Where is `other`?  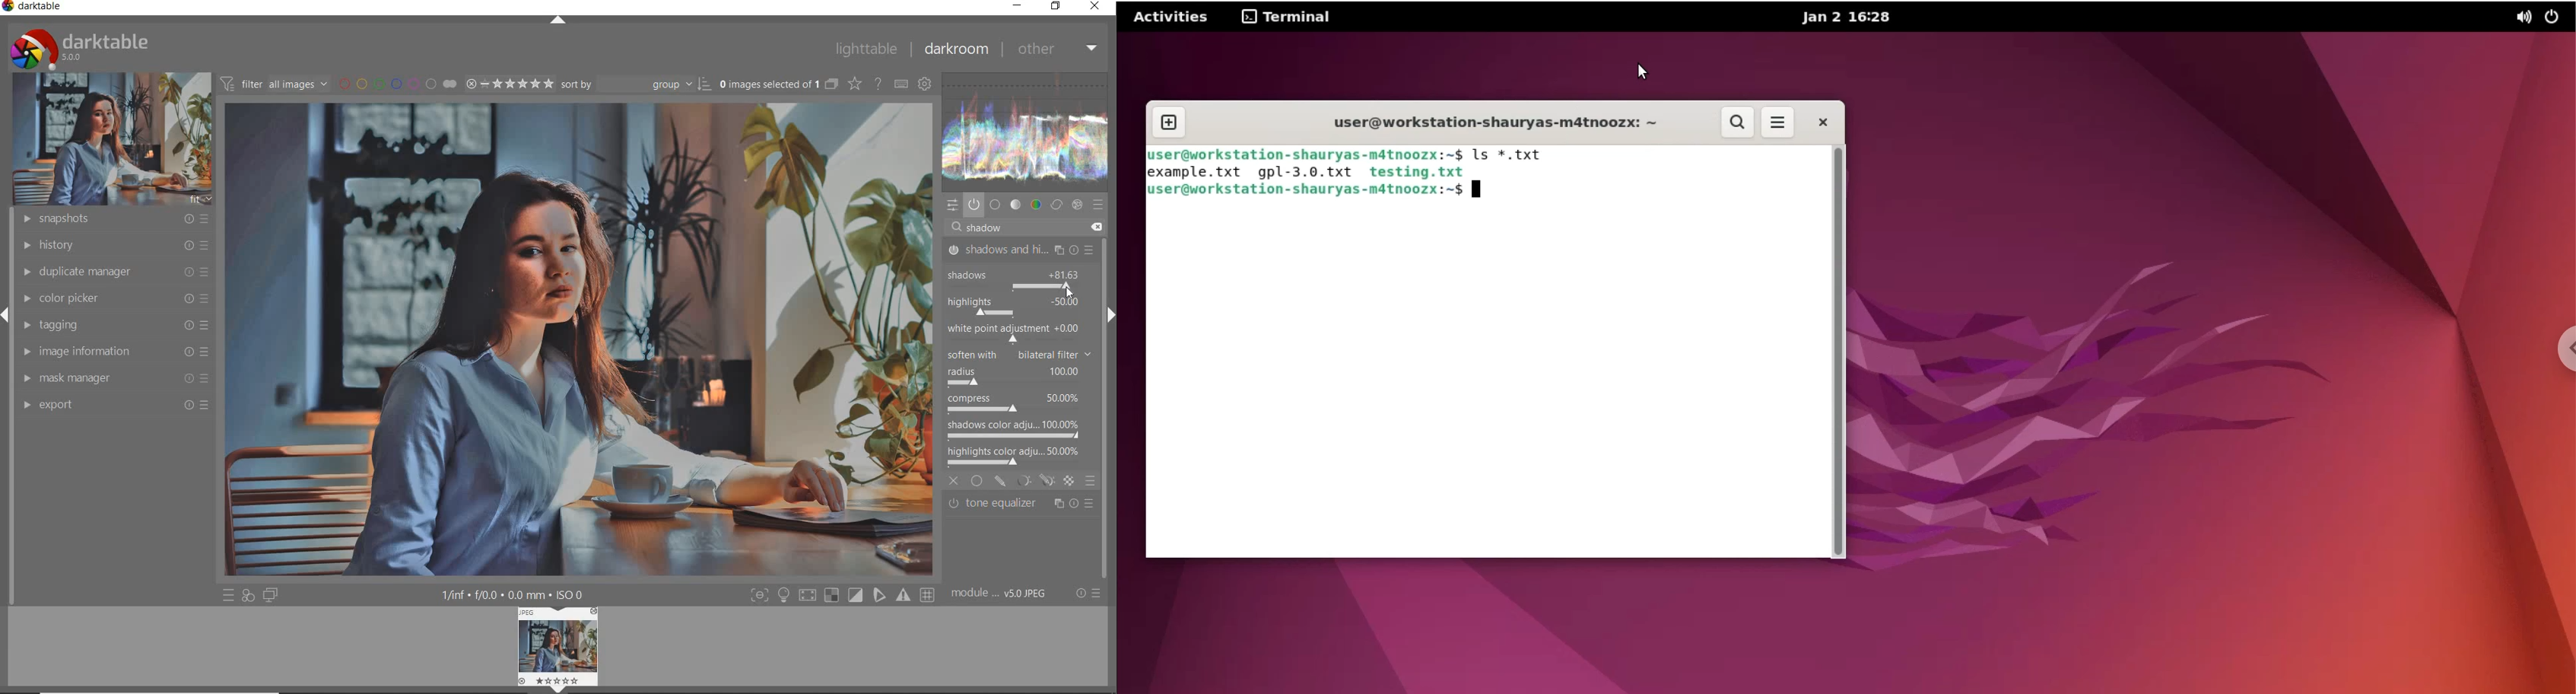 other is located at coordinates (1057, 49).